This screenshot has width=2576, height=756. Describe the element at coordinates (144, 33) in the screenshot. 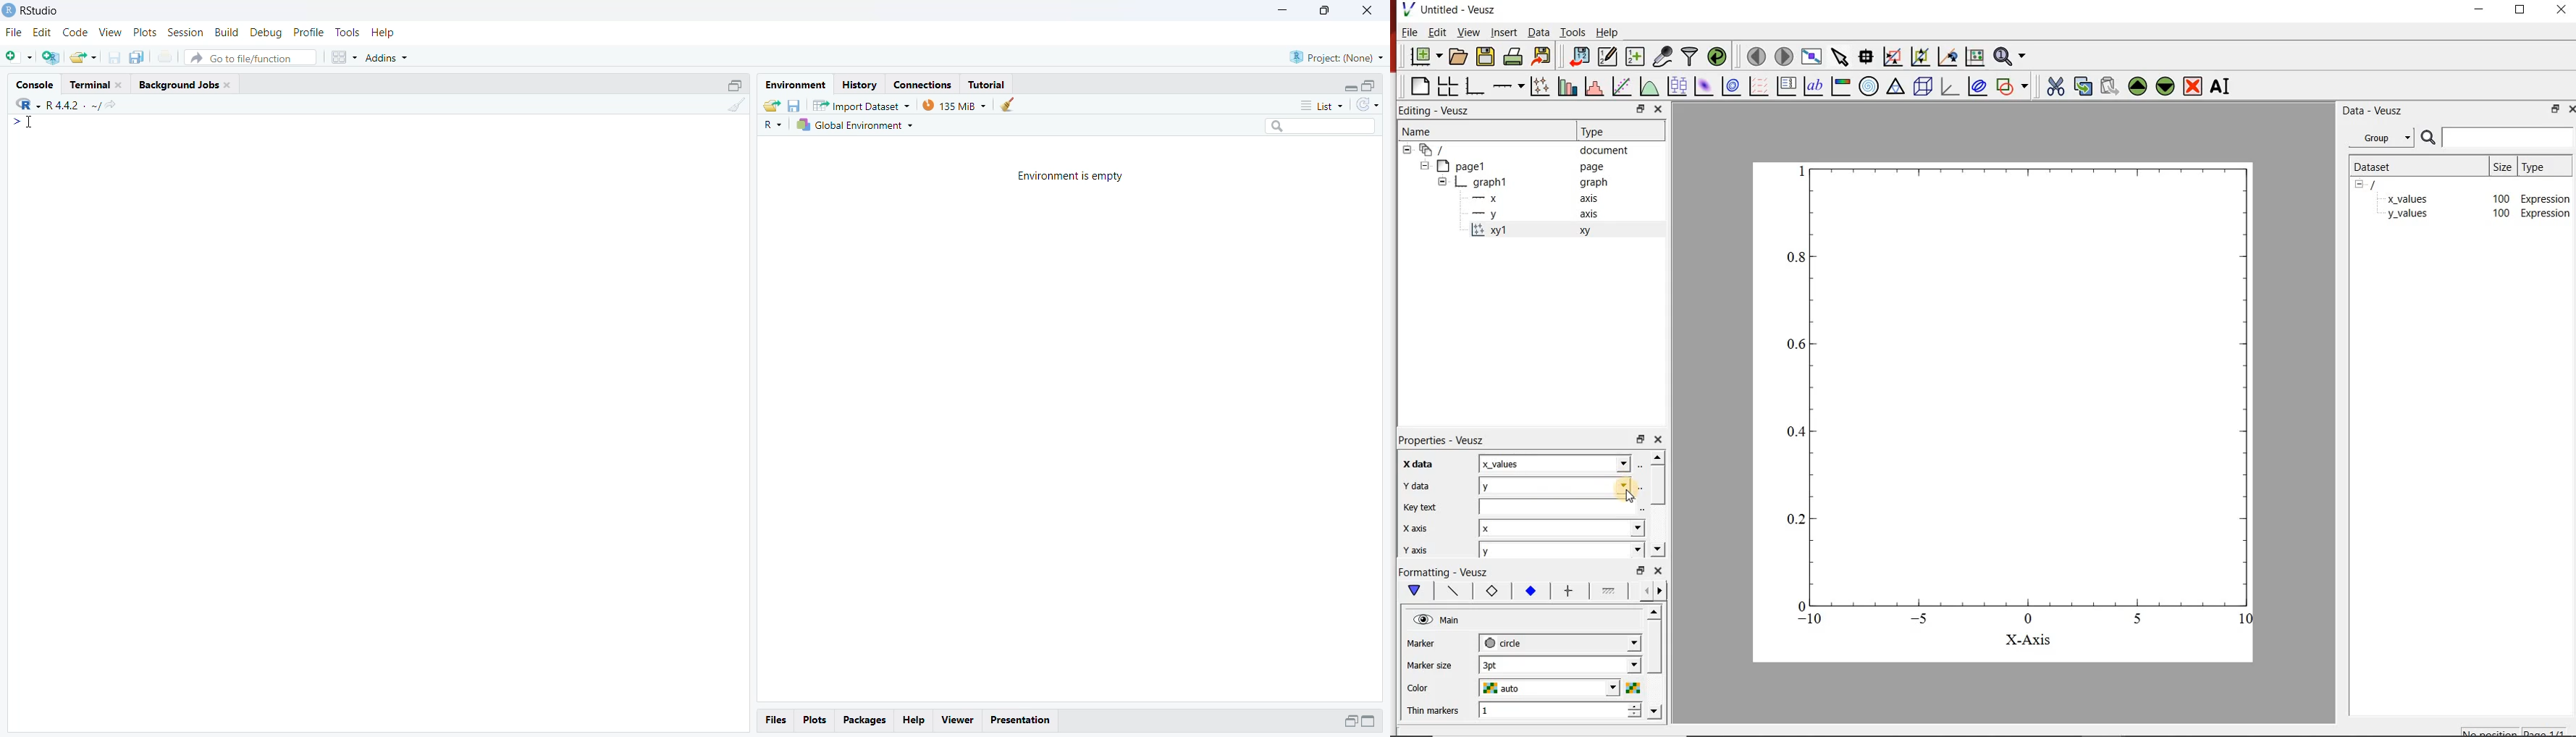

I see `Plots` at that location.